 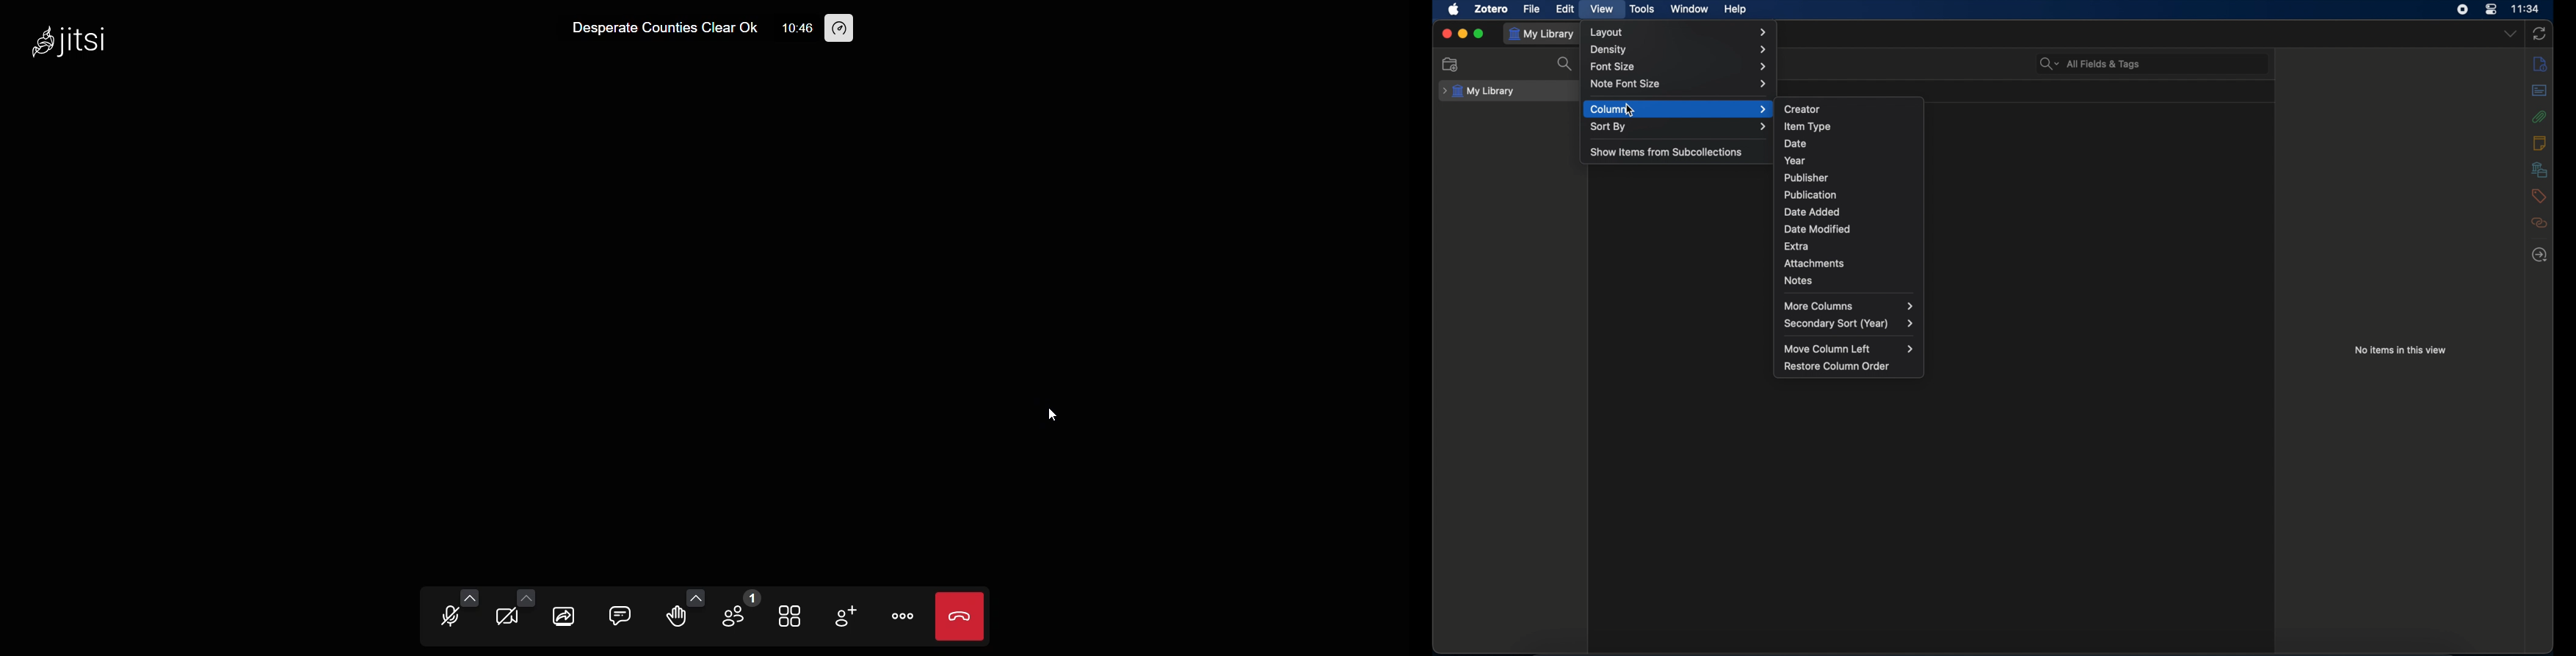 What do you see at coordinates (1463, 35) in the screenshot?
I see `minimize` at bounding box center [1463, 35].